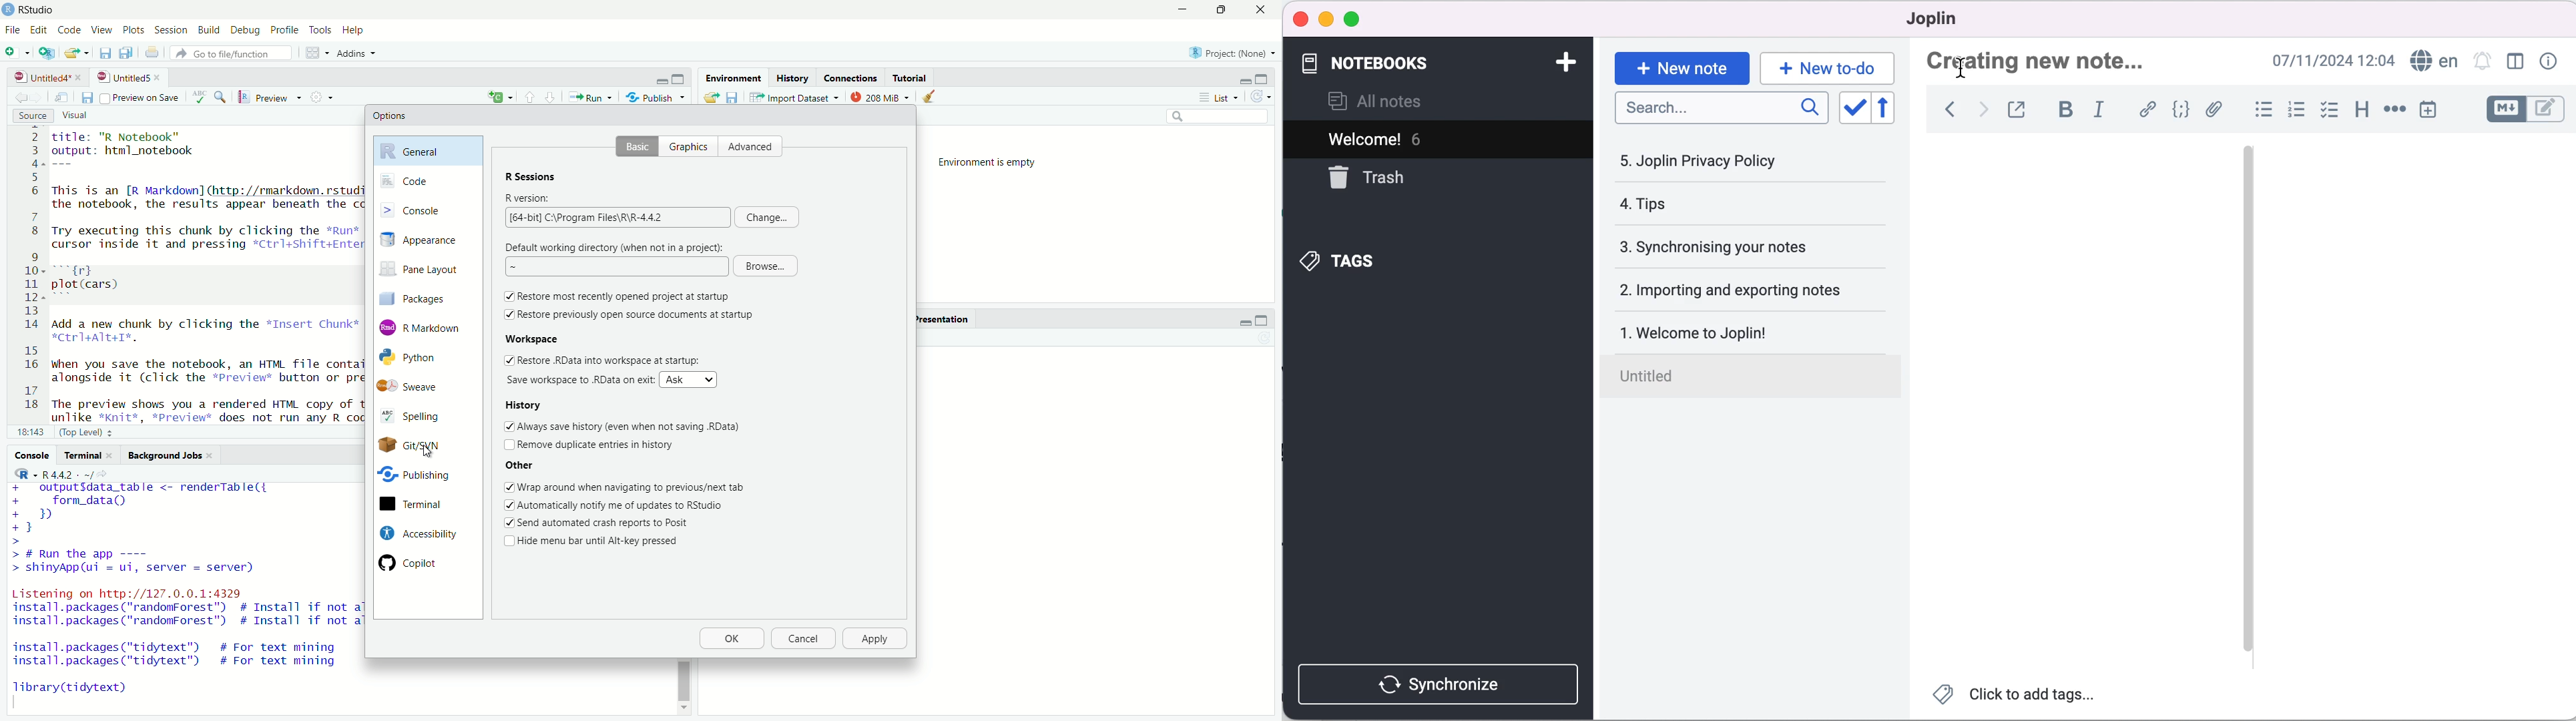  I want to click on Code, so click(427, 181).